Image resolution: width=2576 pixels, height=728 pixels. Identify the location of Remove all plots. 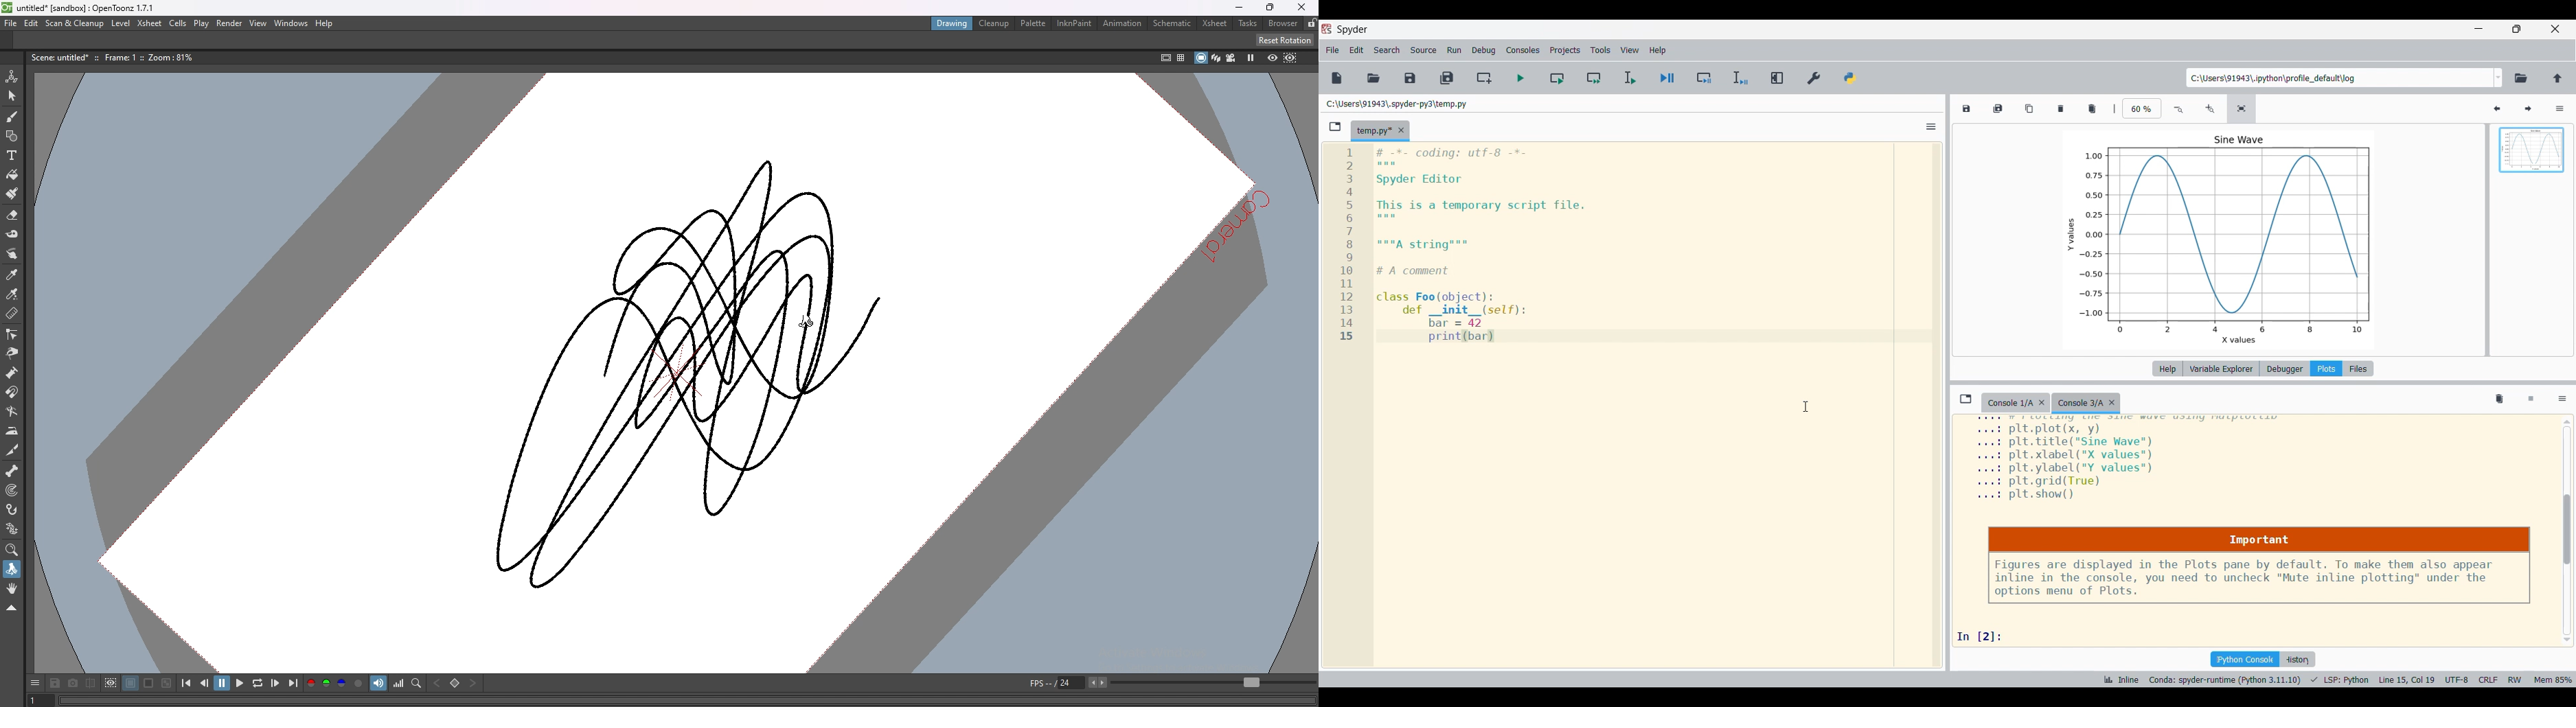
(2092, 109).